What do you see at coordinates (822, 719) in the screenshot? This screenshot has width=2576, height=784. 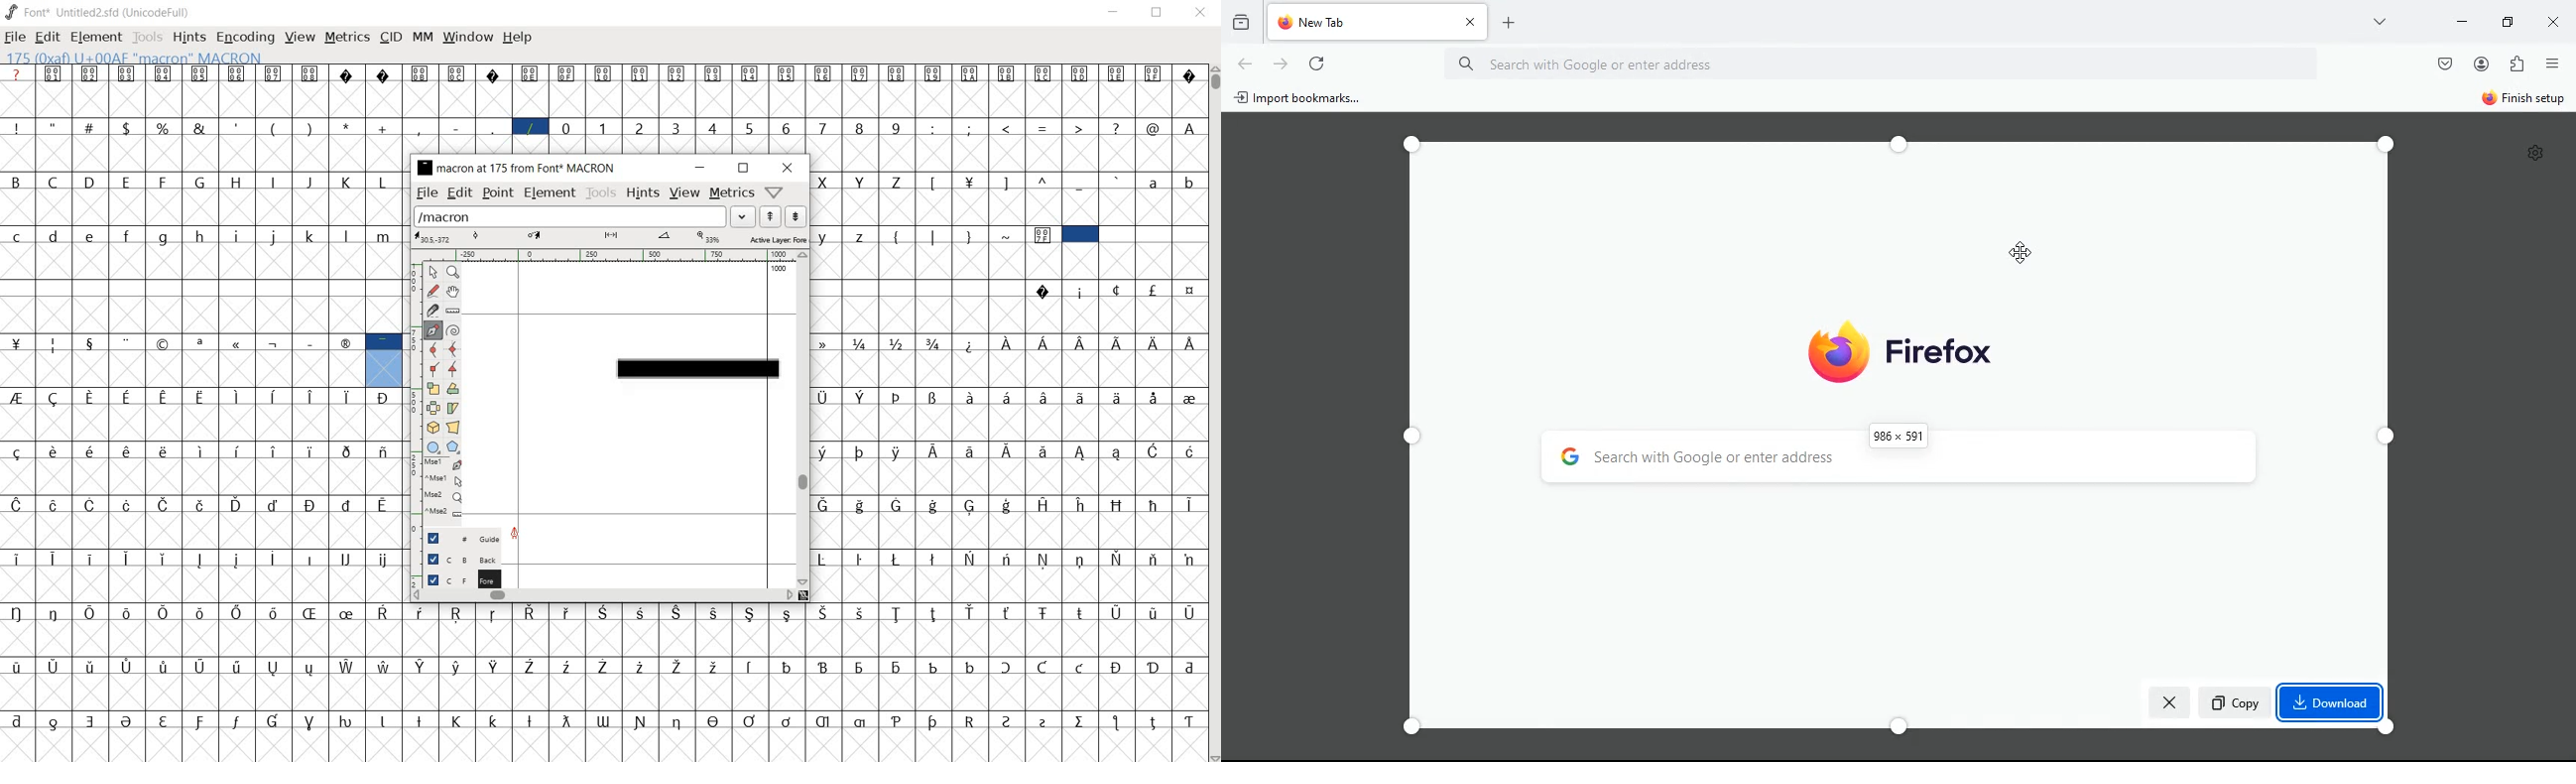 I see `Symbol` at bounding box center [822, 719].